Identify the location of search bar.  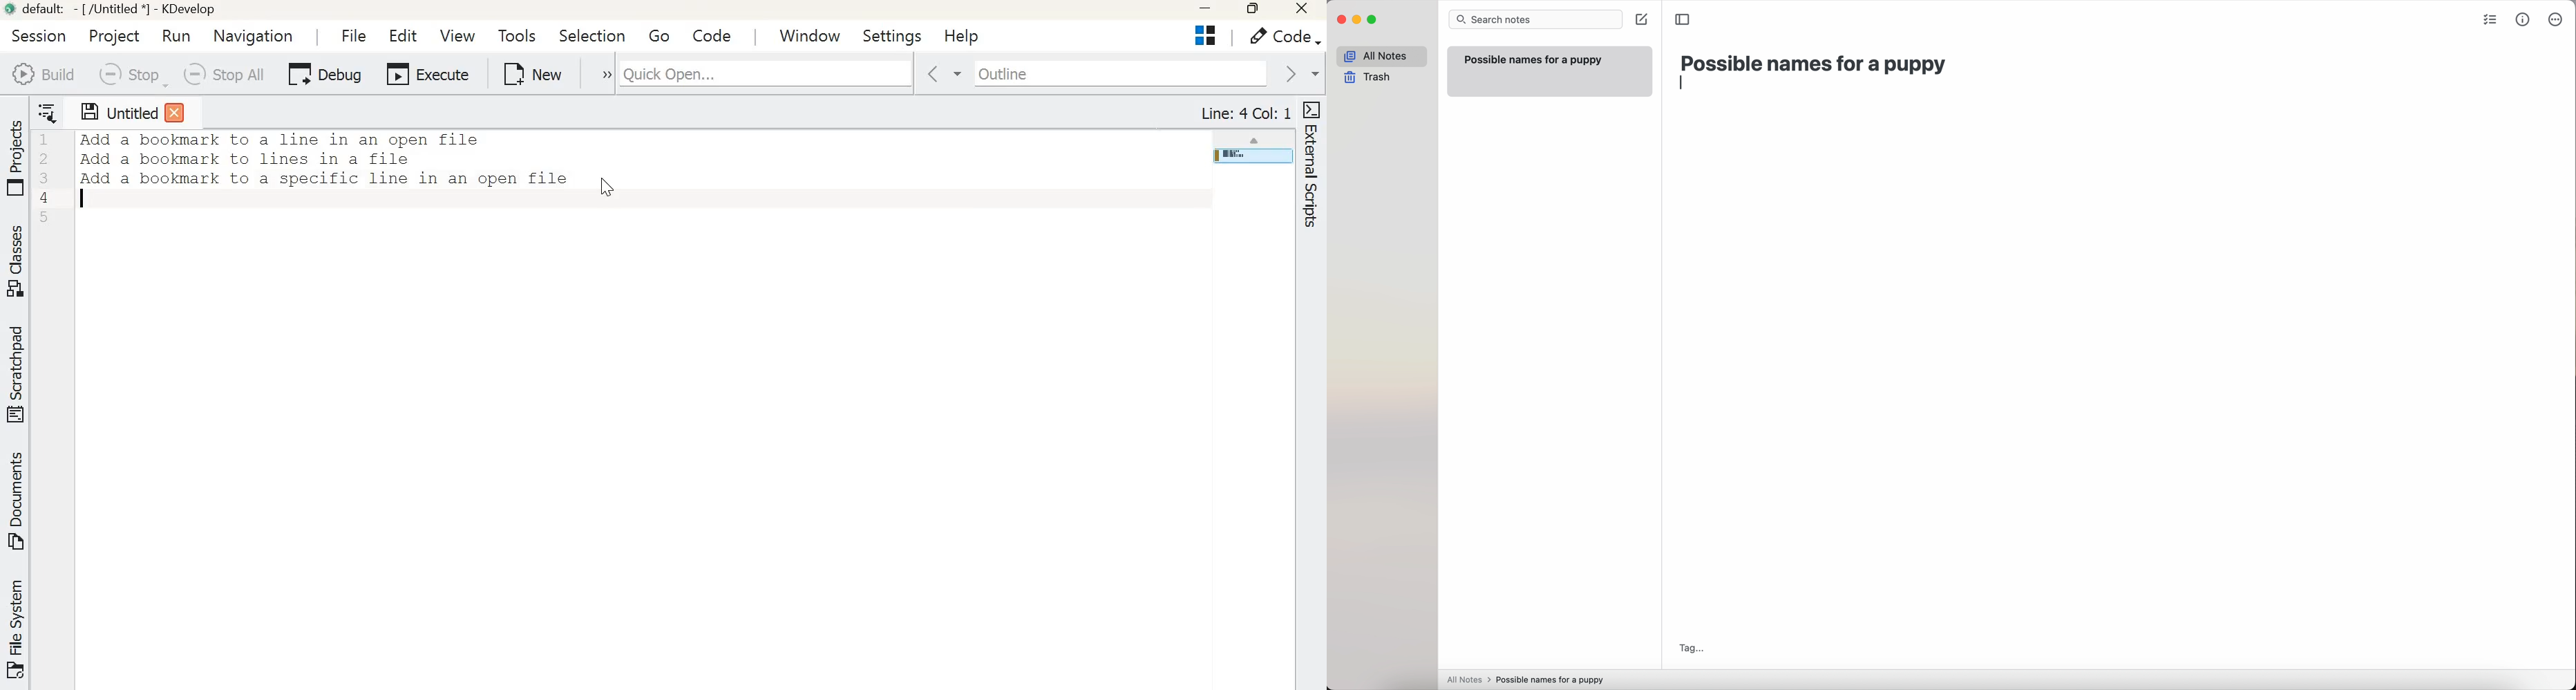
(1535, 20).